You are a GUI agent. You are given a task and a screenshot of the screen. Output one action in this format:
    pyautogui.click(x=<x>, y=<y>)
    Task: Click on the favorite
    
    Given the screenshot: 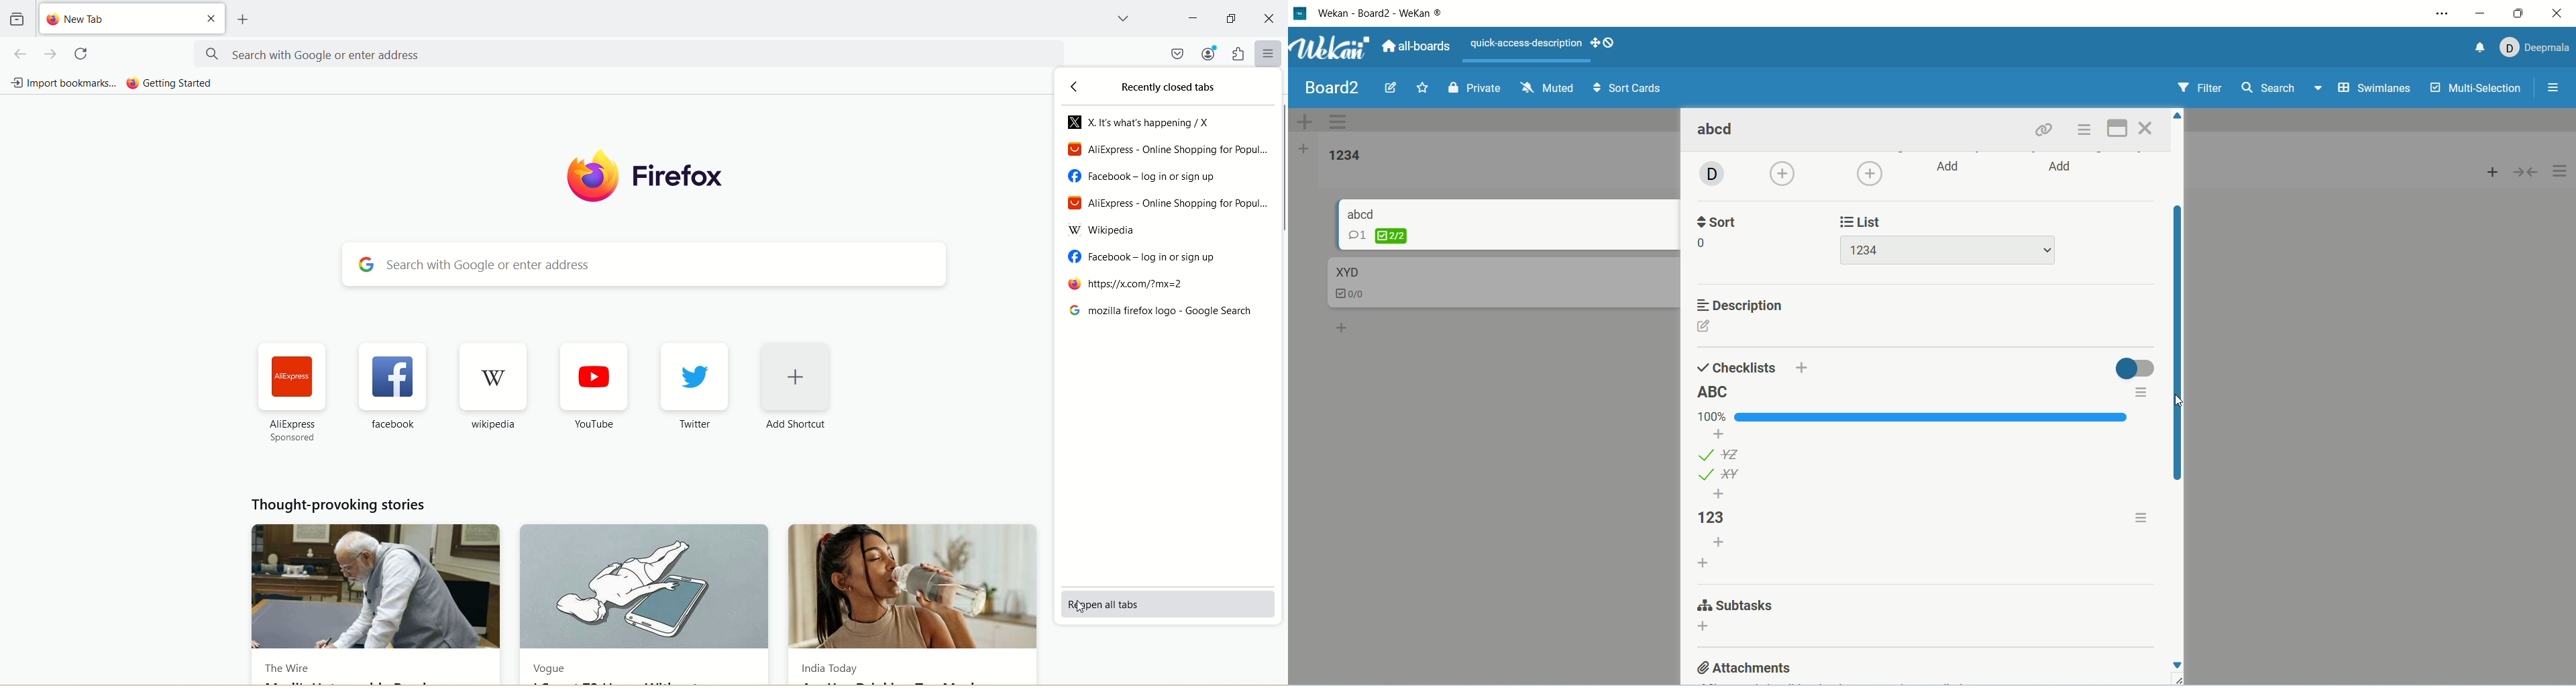 What is the action you would take?
    pyautogui.click(x=1422, y=89)
    